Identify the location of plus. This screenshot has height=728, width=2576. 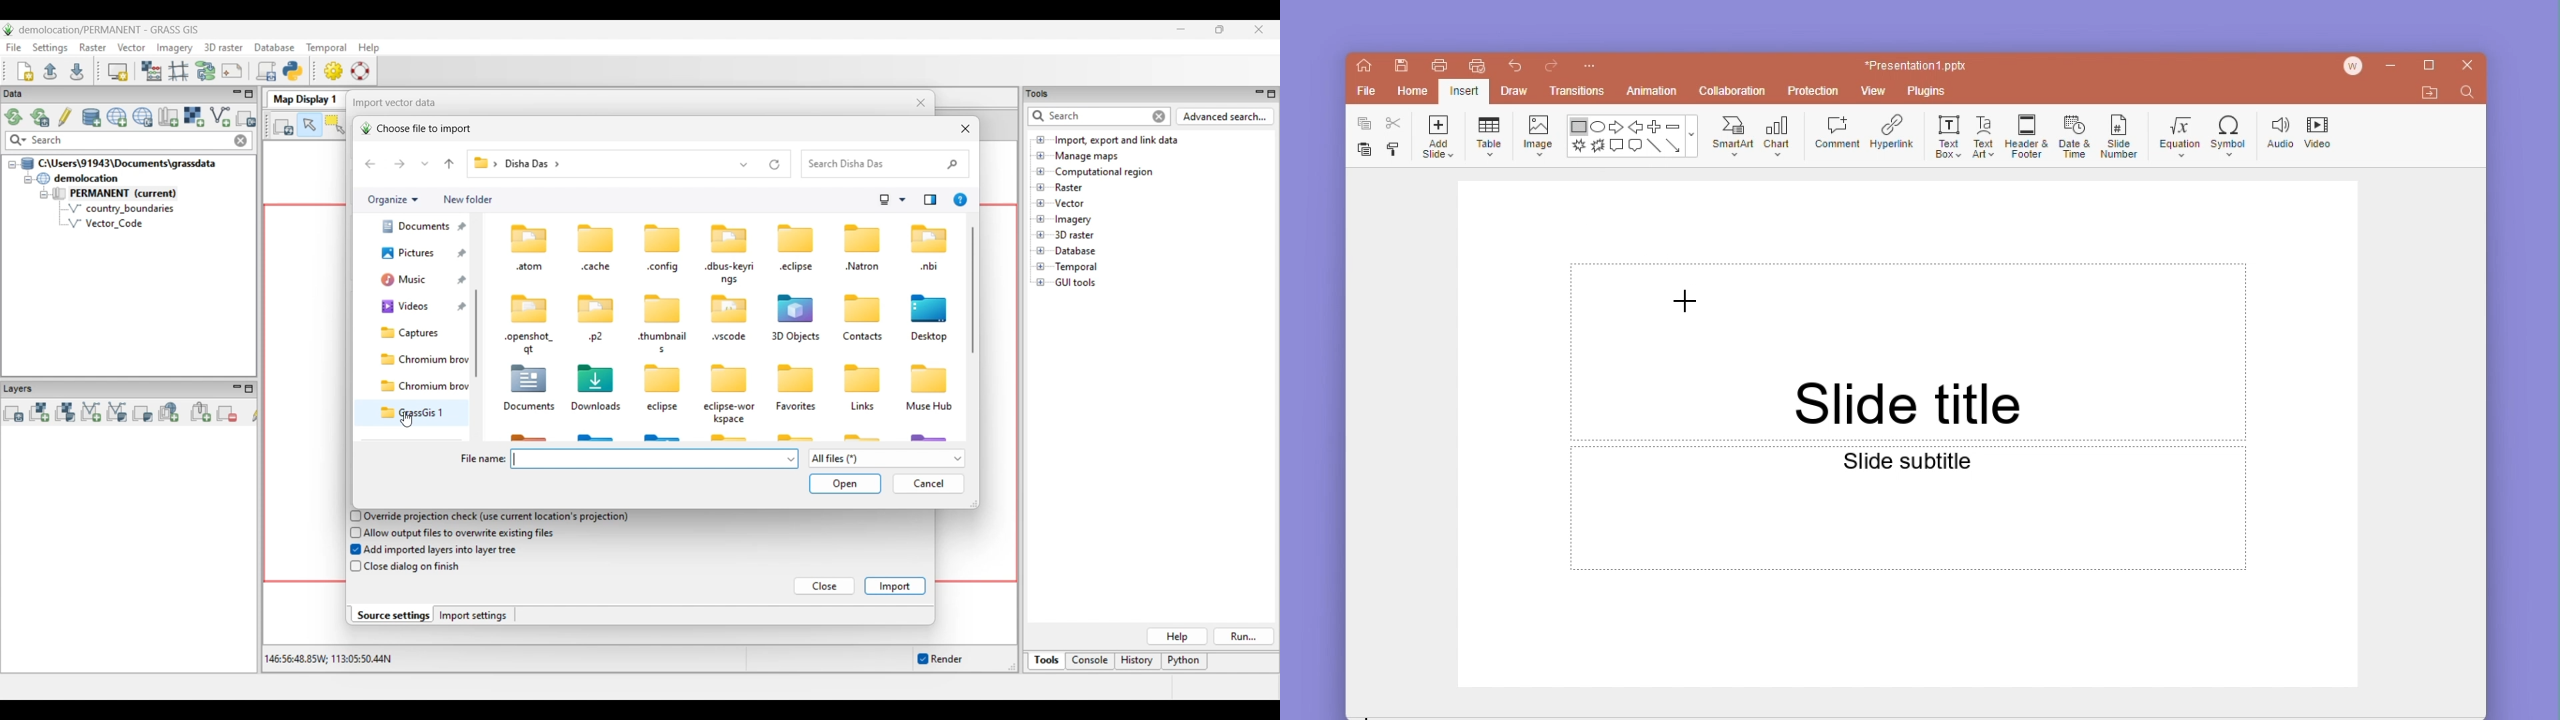
(1653, 126).